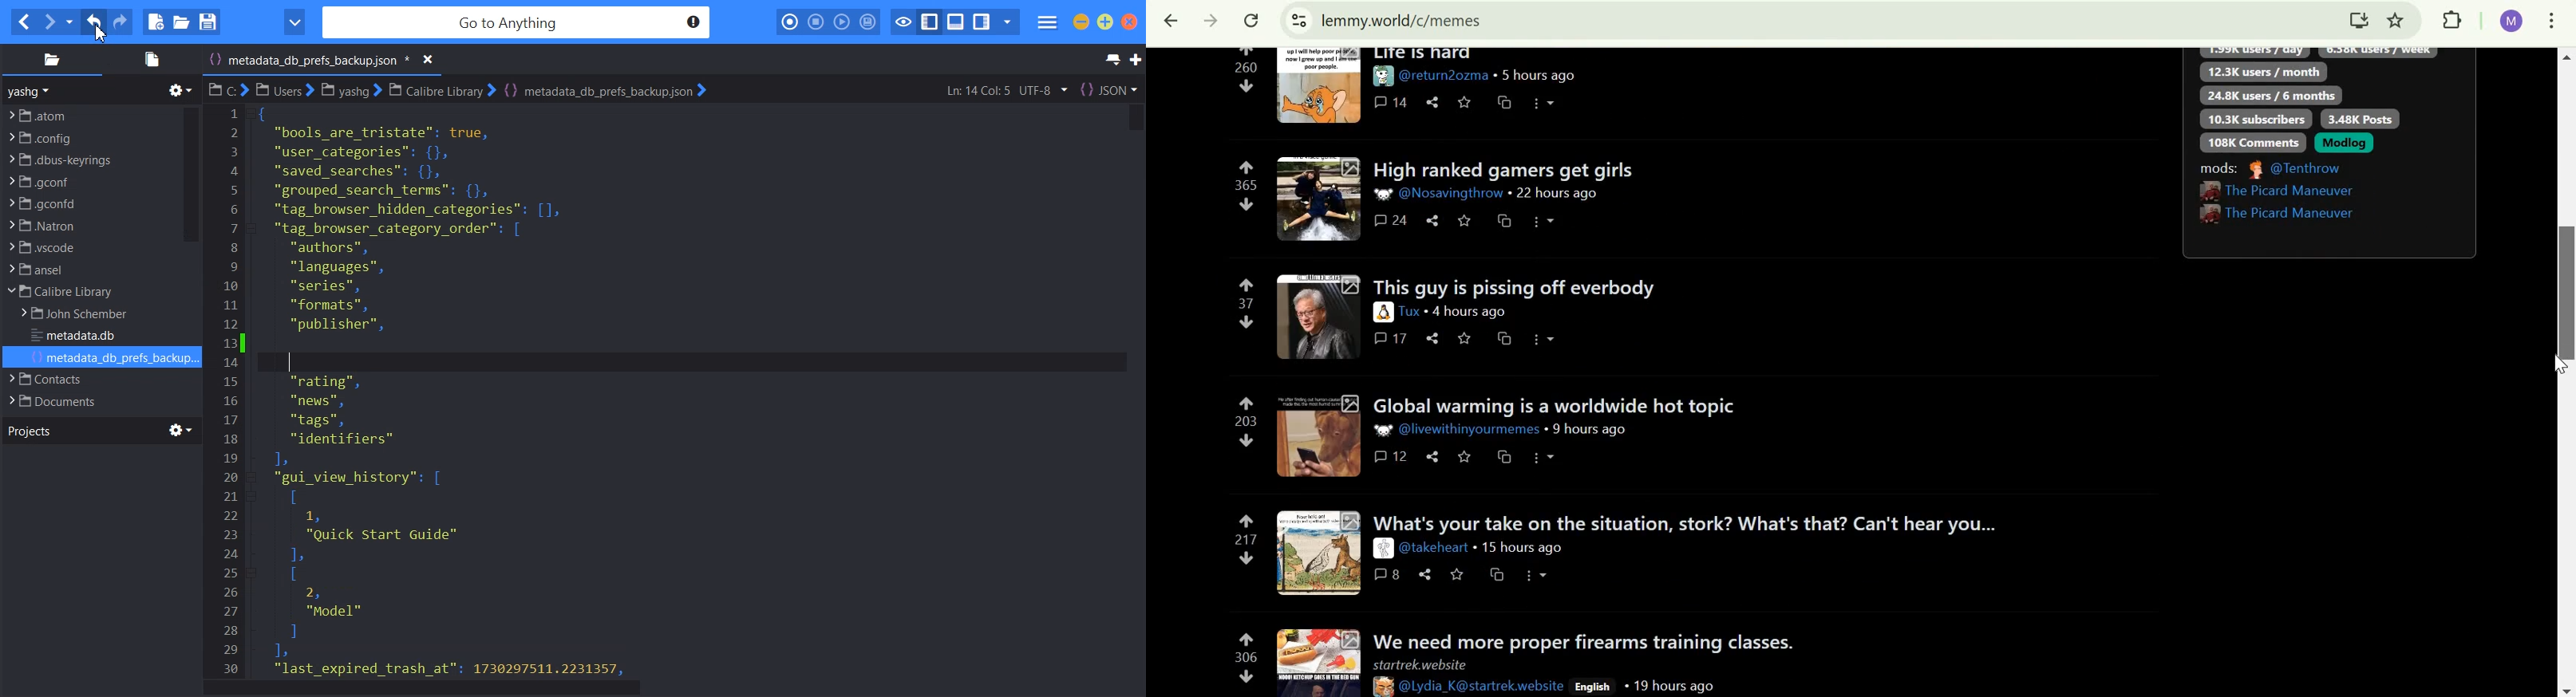 This screenshot has width=2576, height=700. Describe the element at coordinates (1435, 101) in the screenshot. I see `share` at that location.